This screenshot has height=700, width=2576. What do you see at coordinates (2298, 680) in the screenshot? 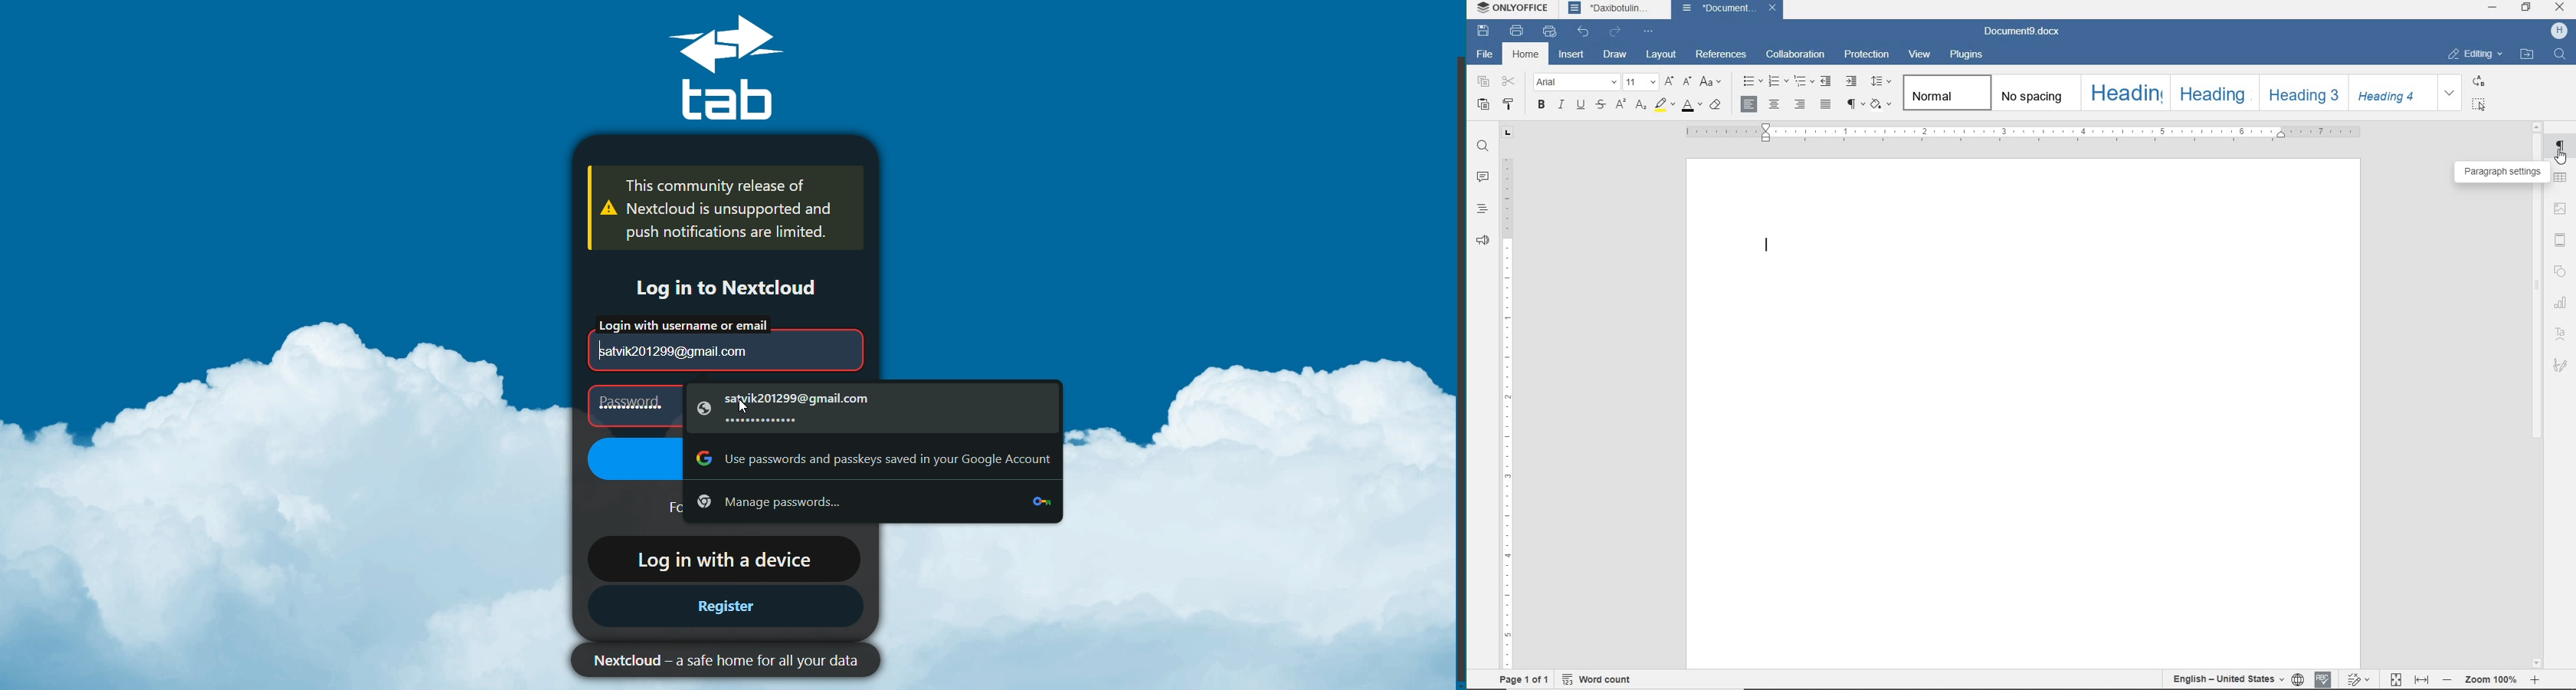
I see `set document language` at bounding box center [2298, 680].